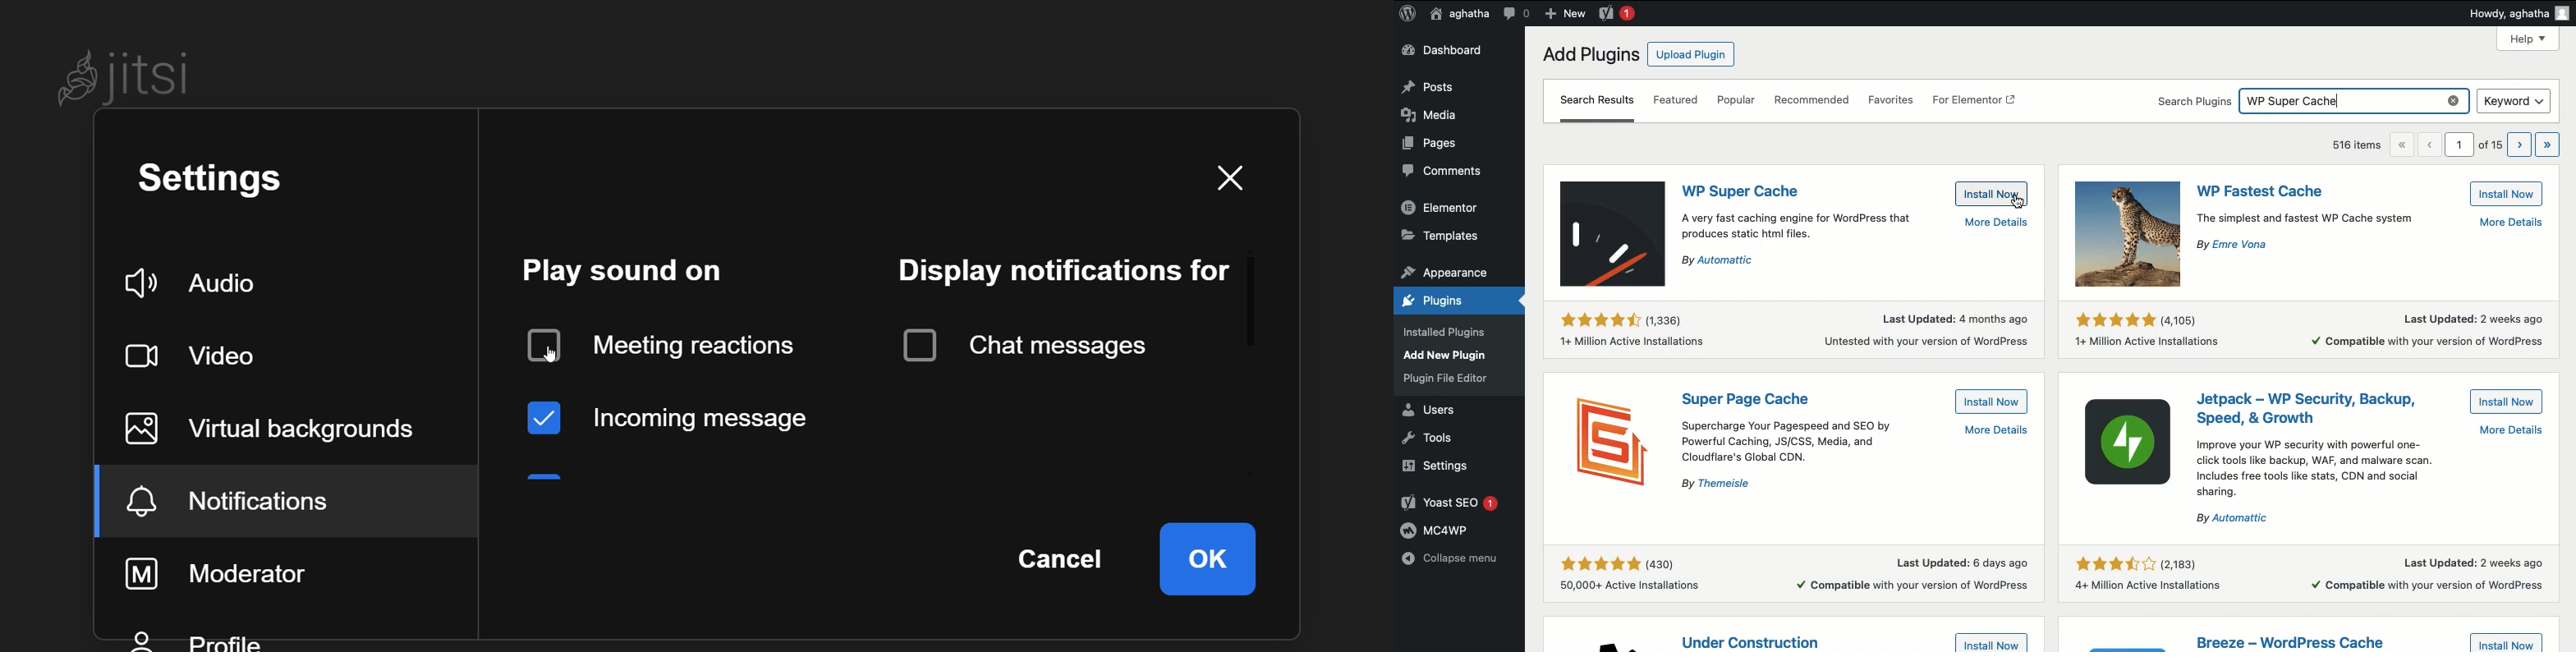  Describe the element at coordinates (1589, 55) in the screenshot. I see `Add plugins` at that location.